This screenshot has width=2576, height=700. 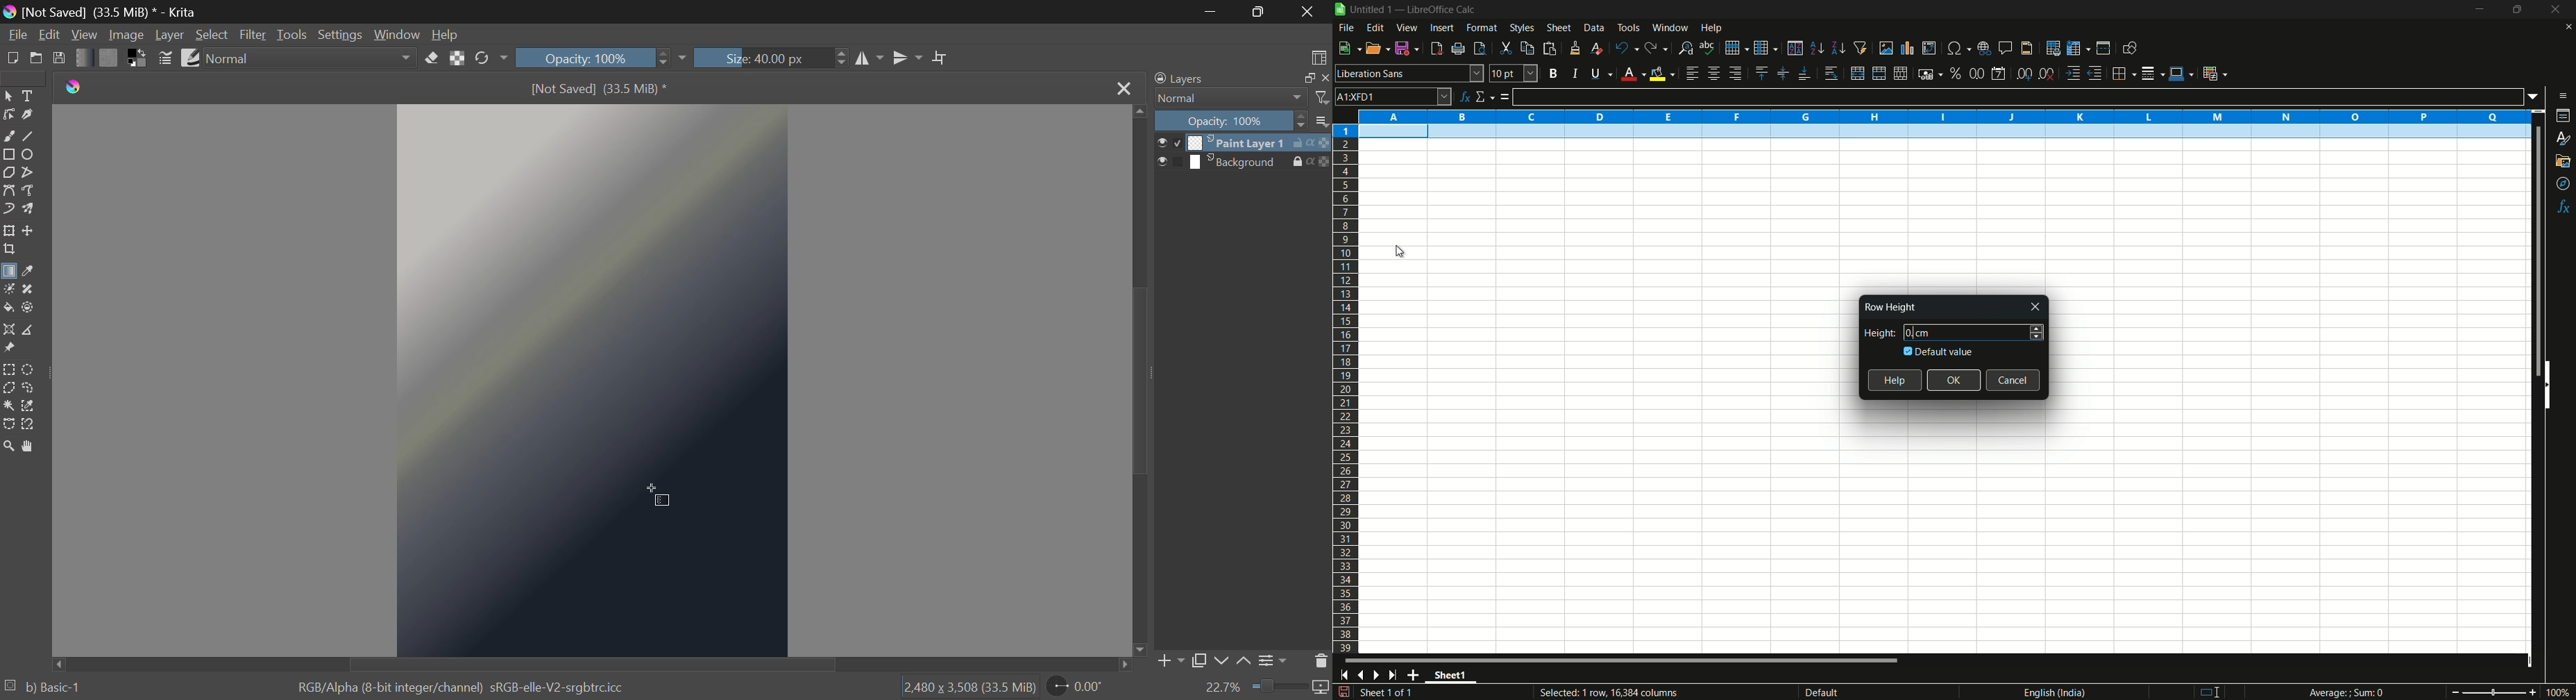 What do you see at coordinates (8, 422) in the screenshot?
I see `Bezier Curve Selection` at bounding box center [8, 422].